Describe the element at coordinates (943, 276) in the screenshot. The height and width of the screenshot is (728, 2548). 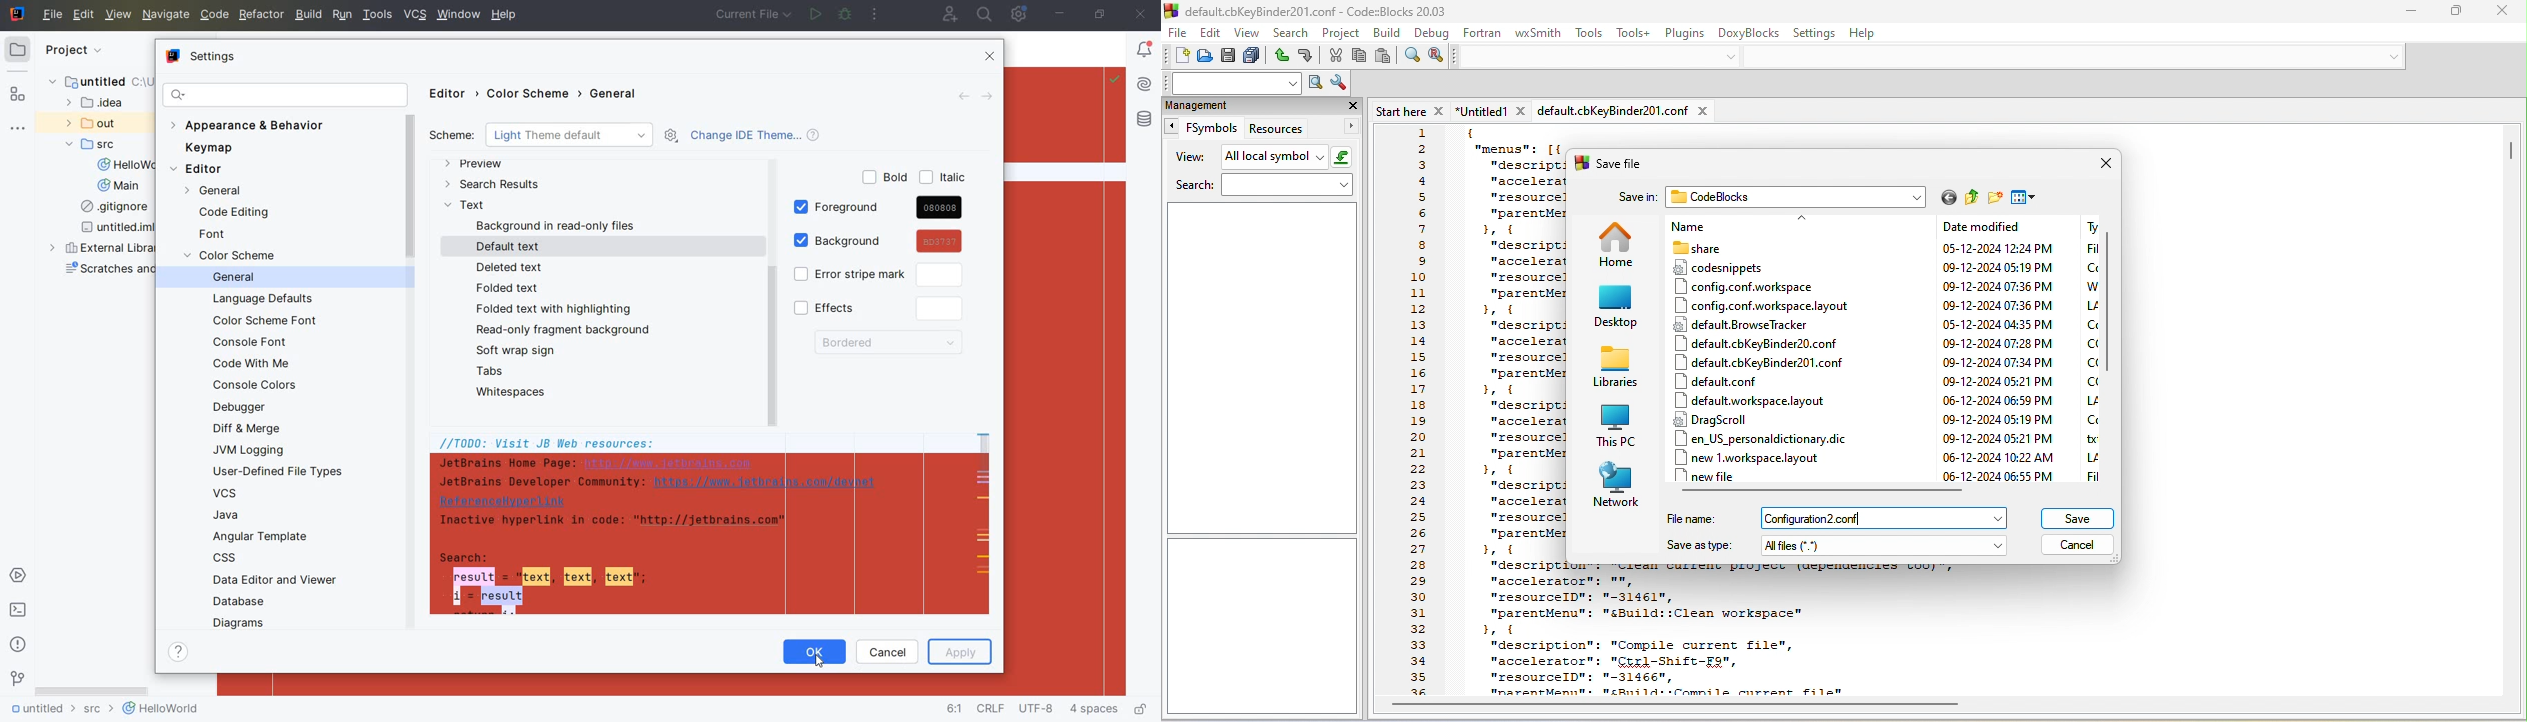
I see `click to customize` at that location.